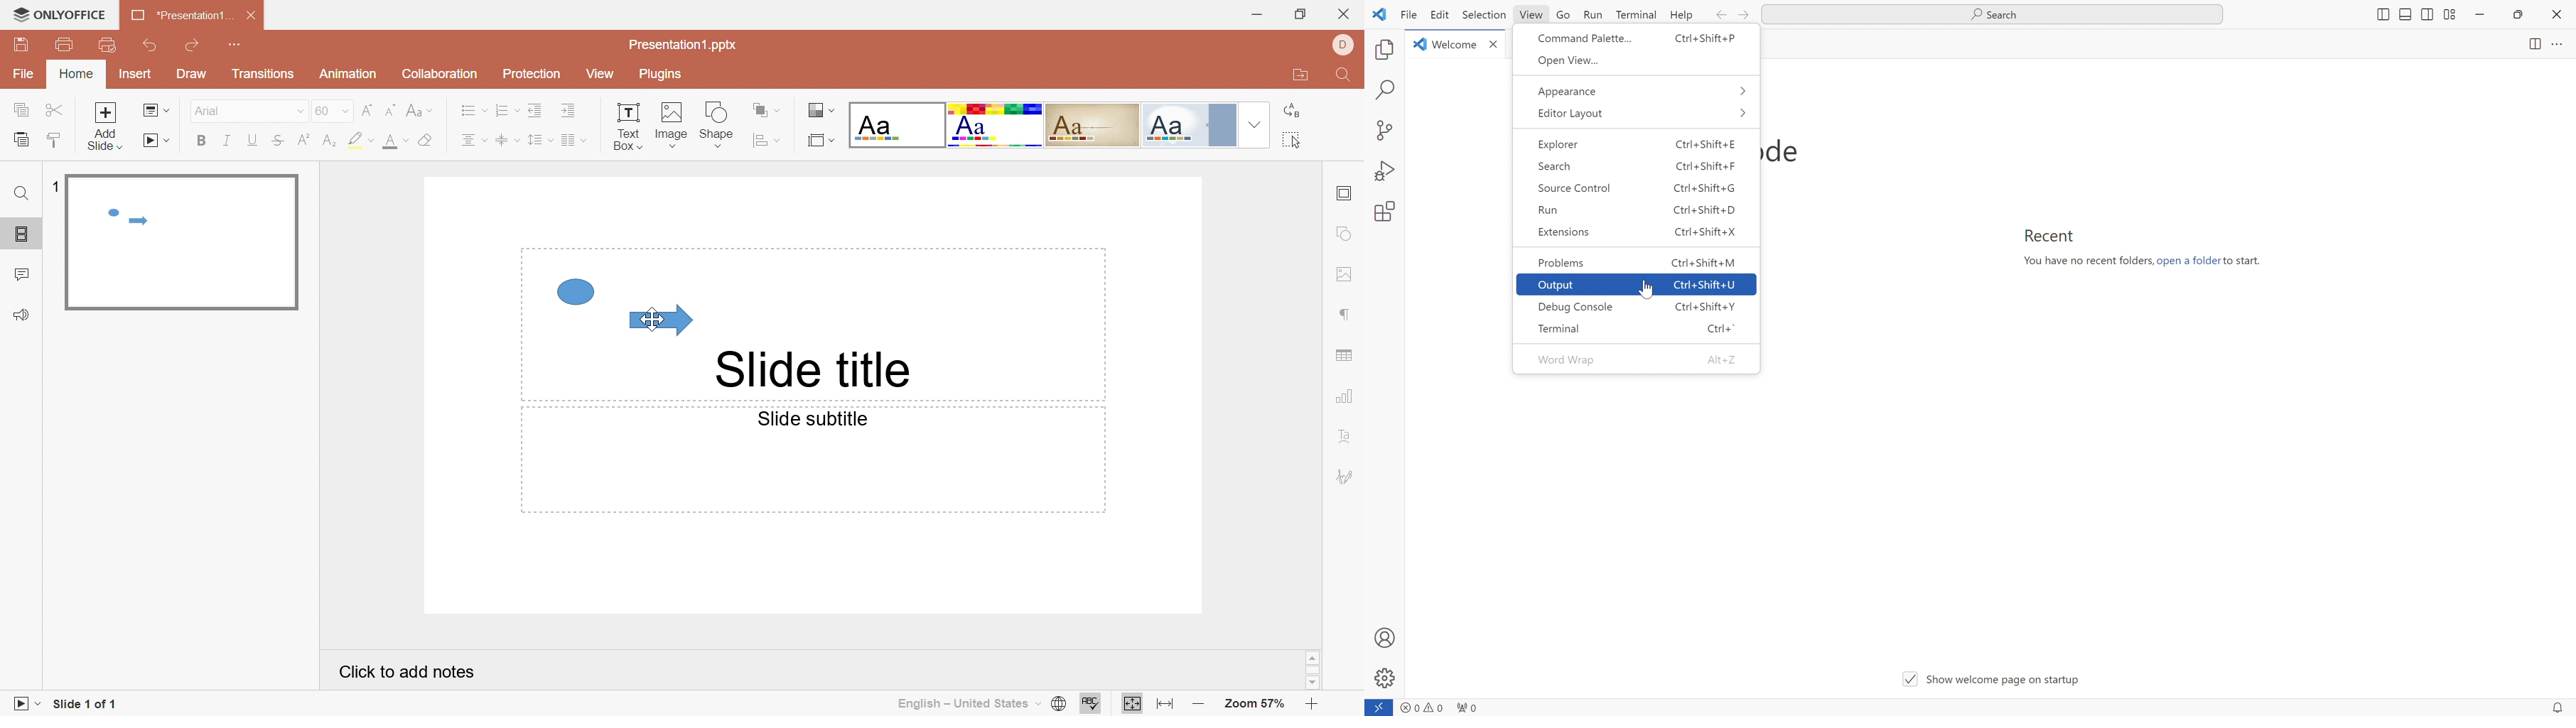  Describe the element at coordinates (473, 112) in the screenshot. I see `Bullets` at that location.